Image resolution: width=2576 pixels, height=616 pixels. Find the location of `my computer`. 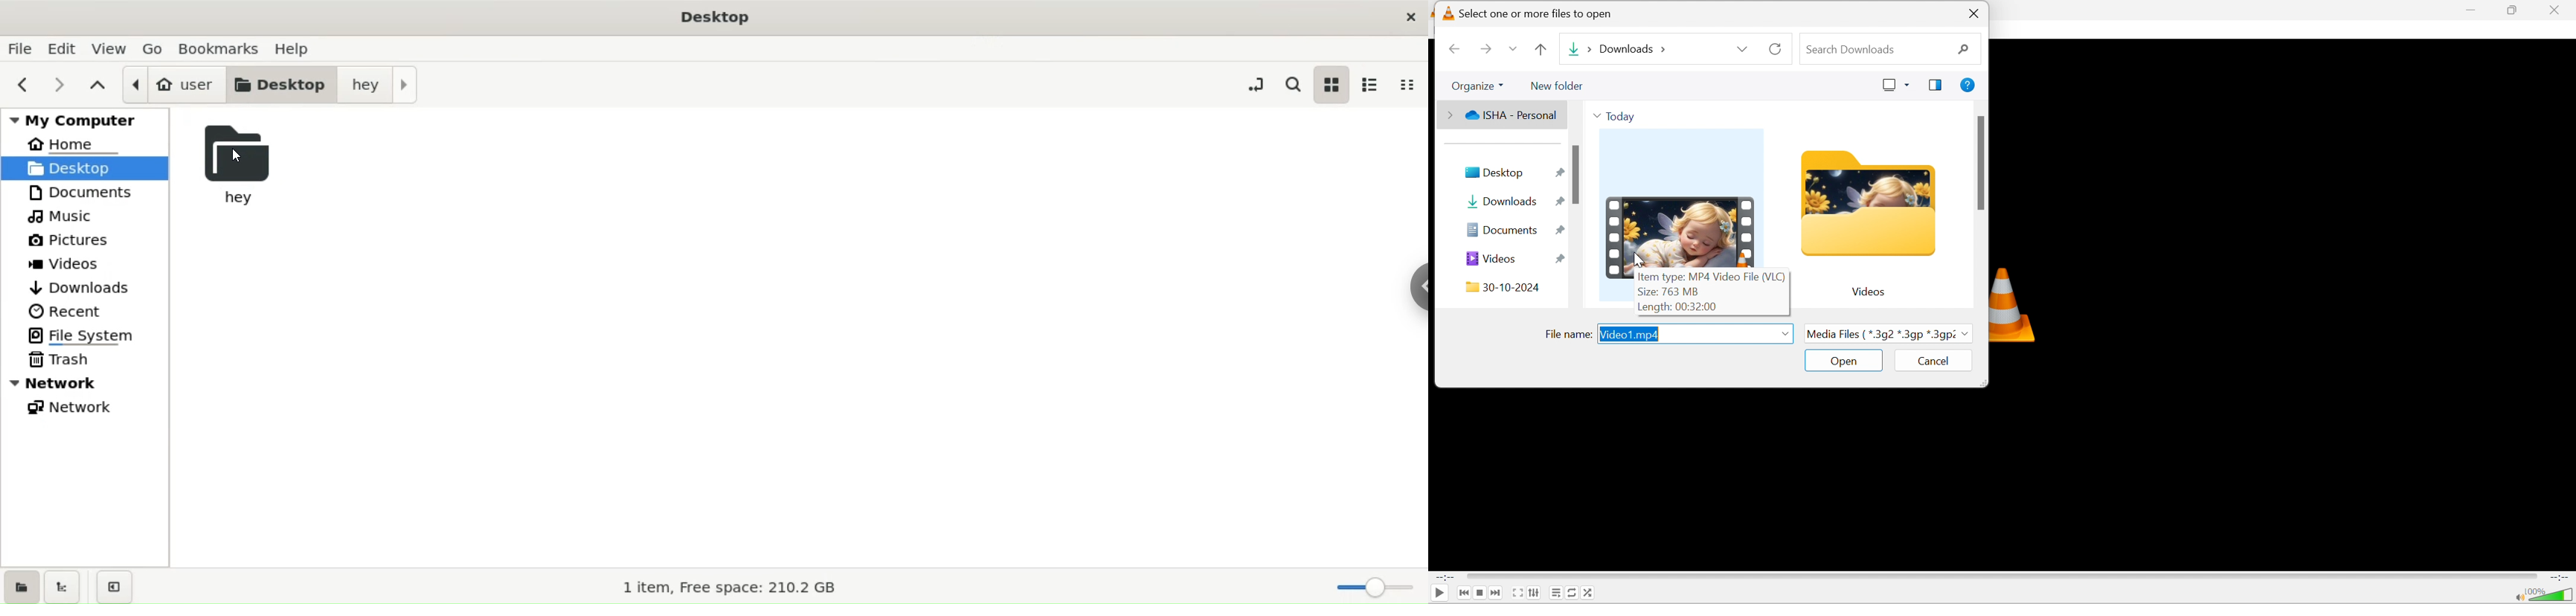

my computer is located at coordinates (86, 121).